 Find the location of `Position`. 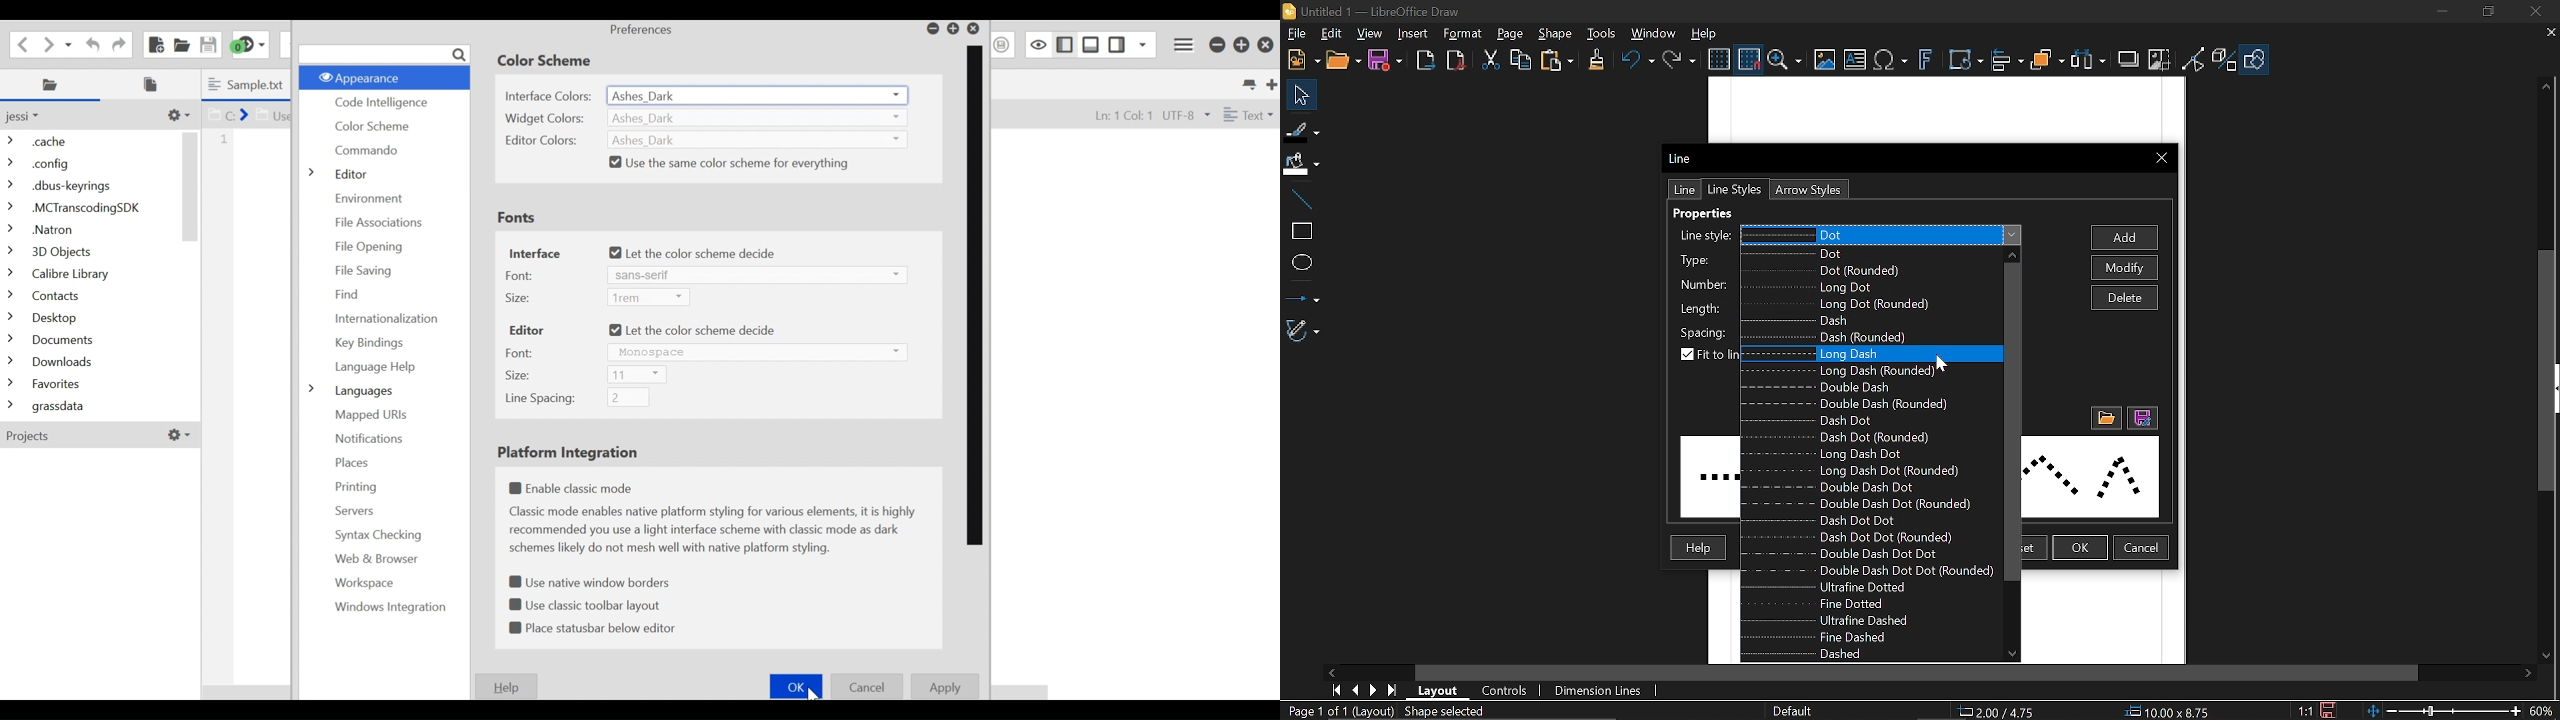

Position is located at coordinates (2000, 712).